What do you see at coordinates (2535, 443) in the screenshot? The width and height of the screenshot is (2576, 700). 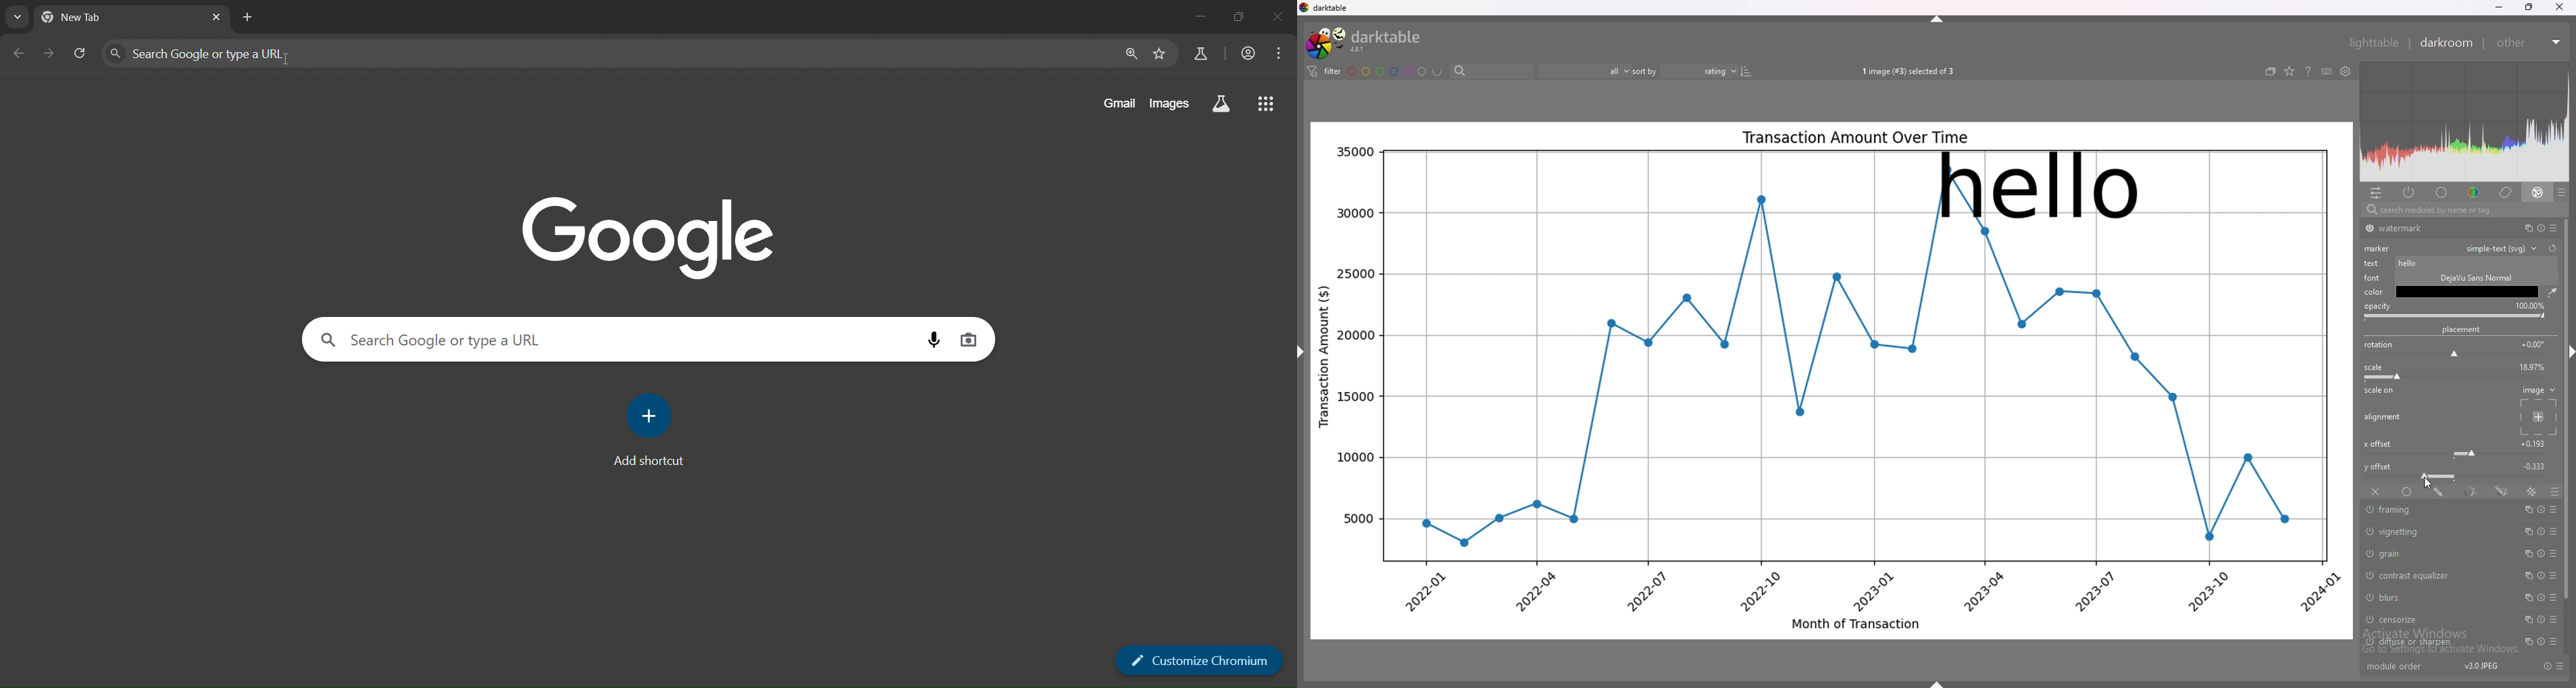 I see `x offset` at bounding box center [2535, 443].